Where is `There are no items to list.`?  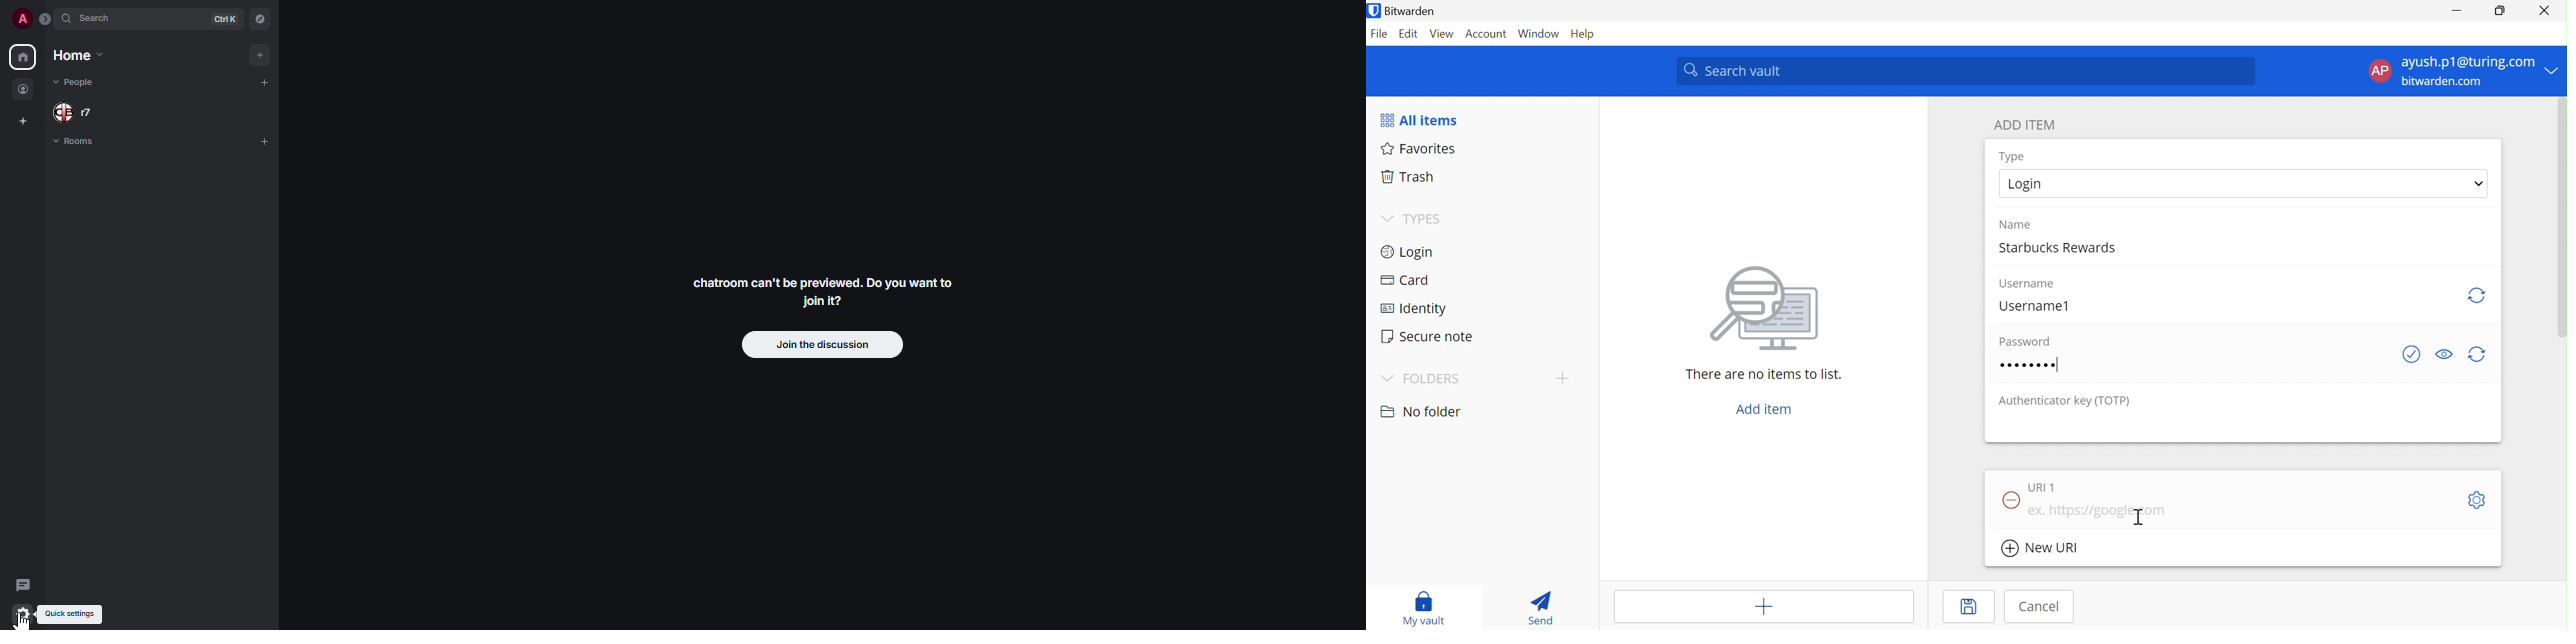 There are no items to list. is located at coordinates (1765, 375).